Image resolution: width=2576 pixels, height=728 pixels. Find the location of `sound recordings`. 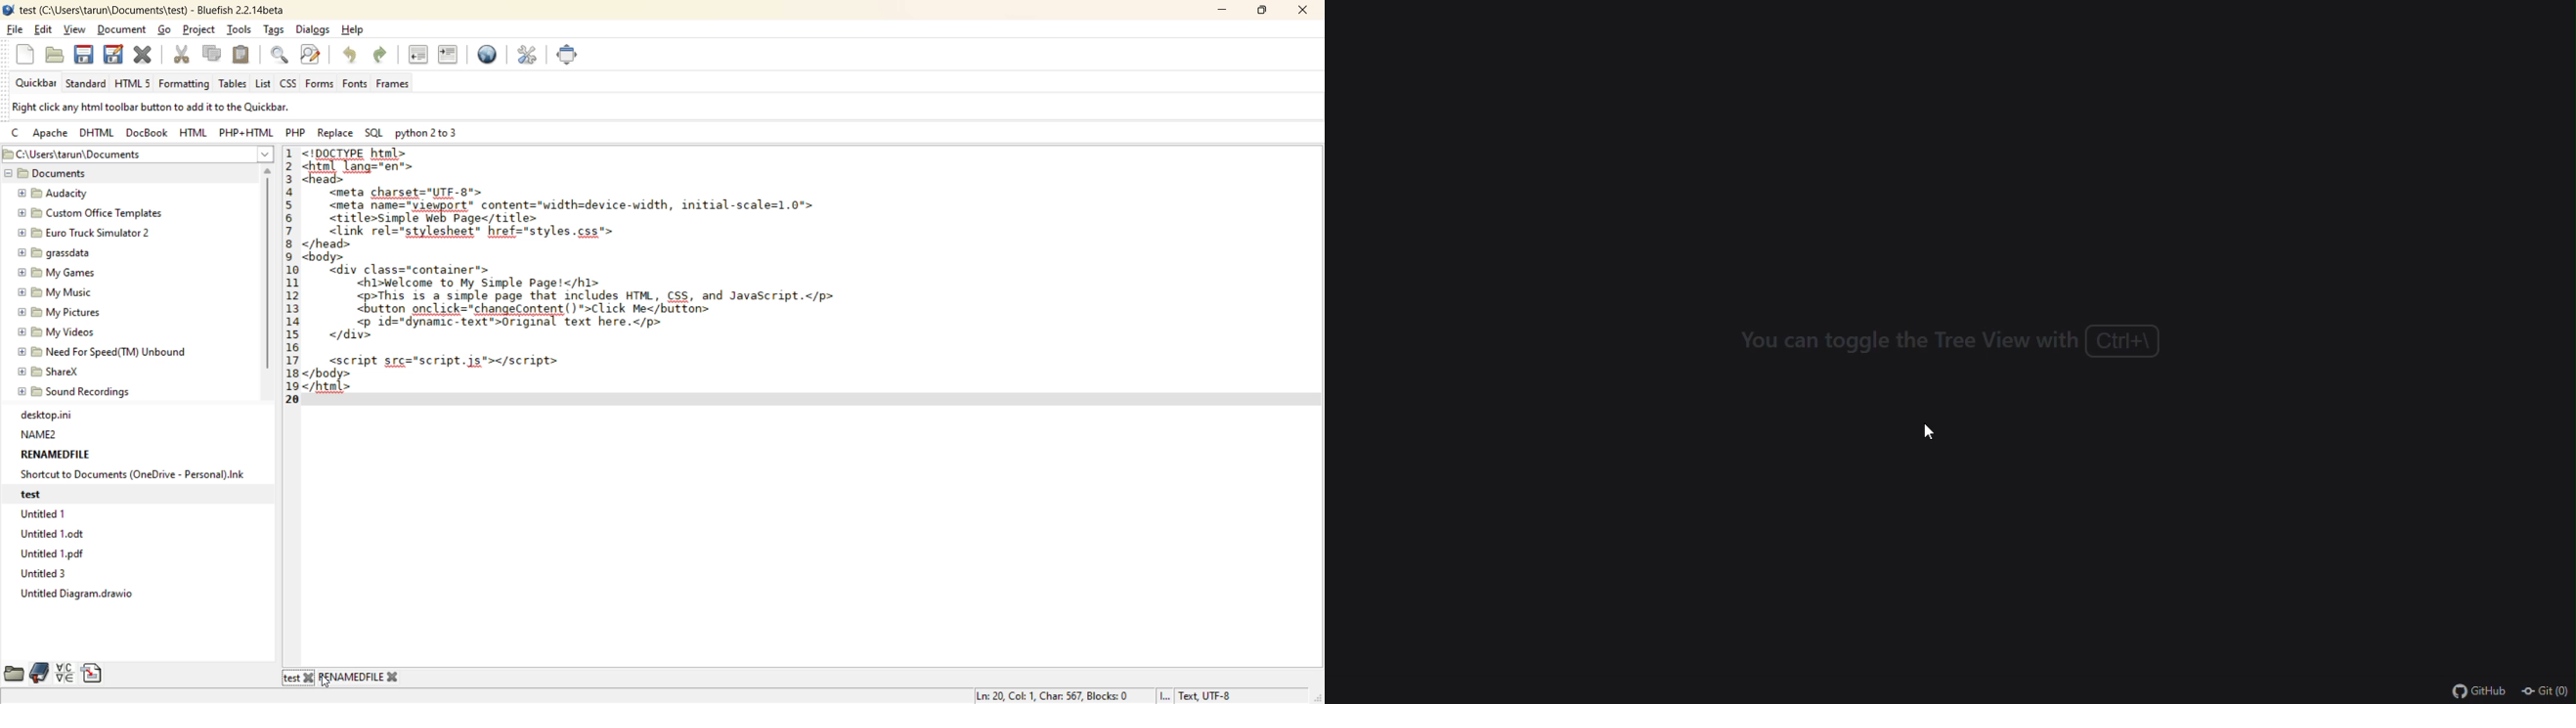

sound recordings is located at coordinates (89, 394).